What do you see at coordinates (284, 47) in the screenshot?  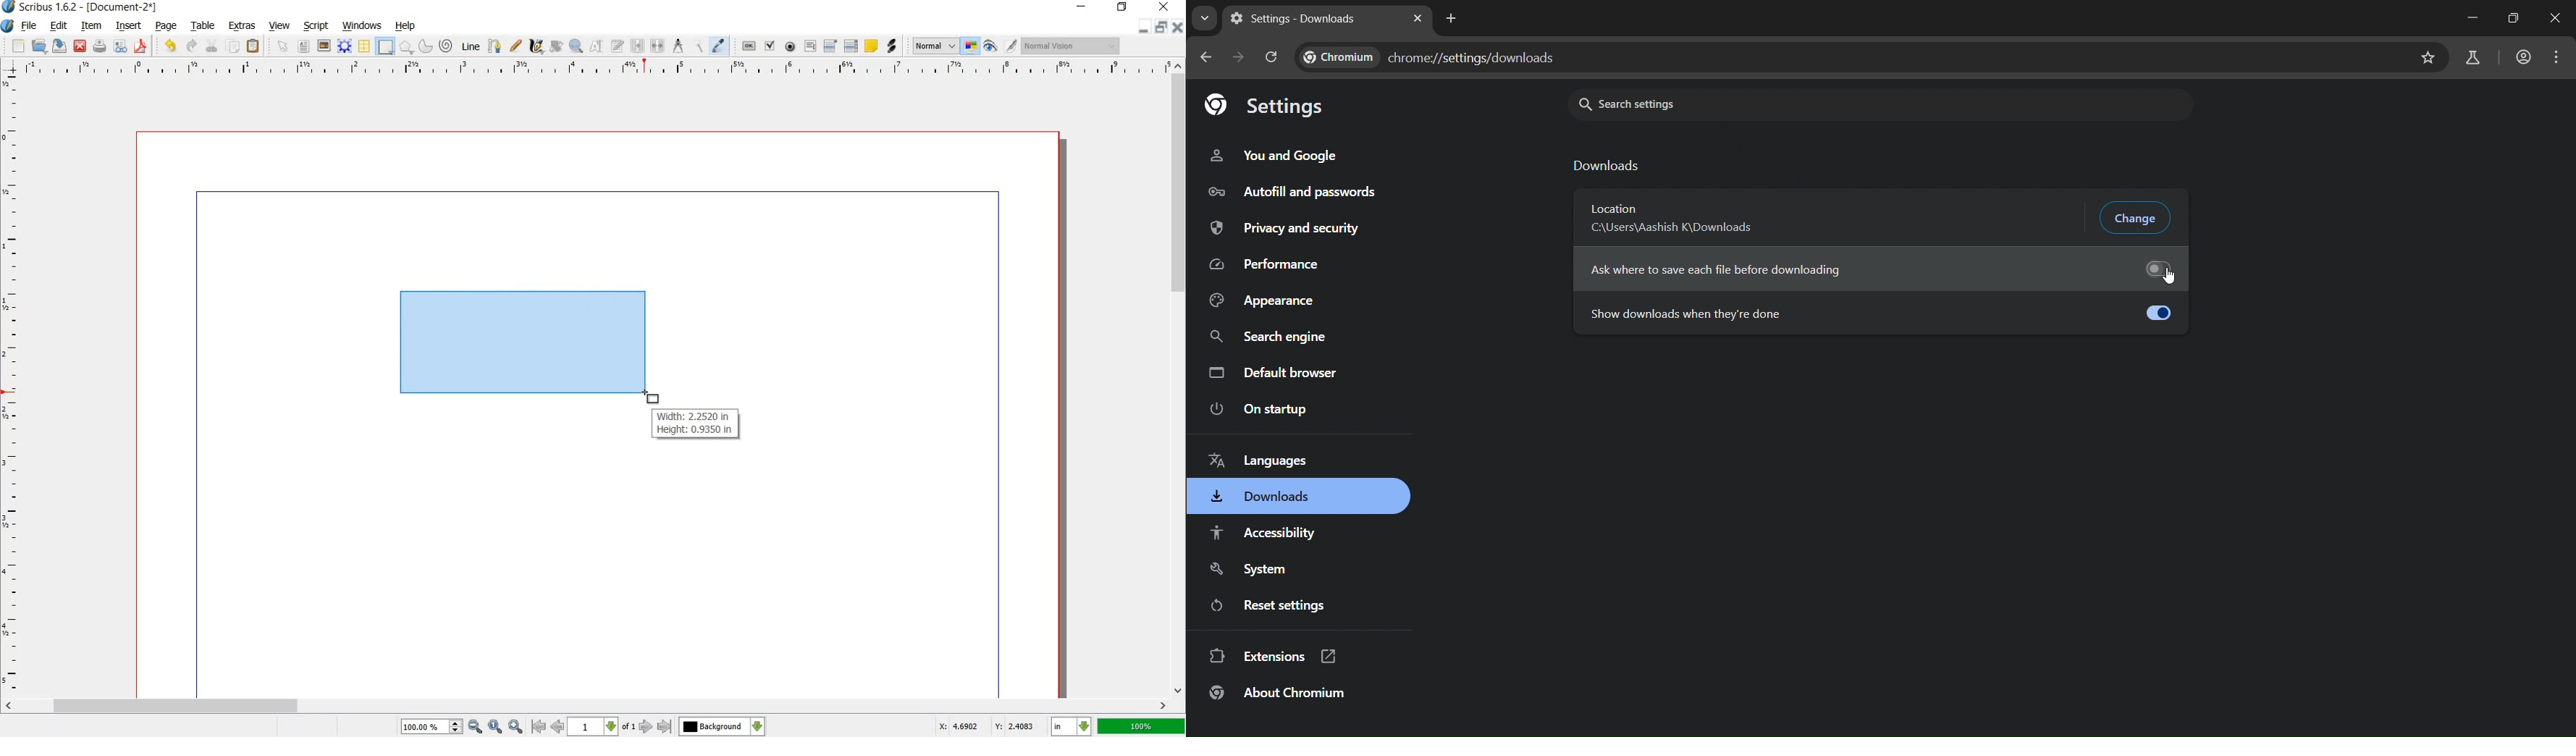 I see `SELECT` at bounding box center [284, 47].